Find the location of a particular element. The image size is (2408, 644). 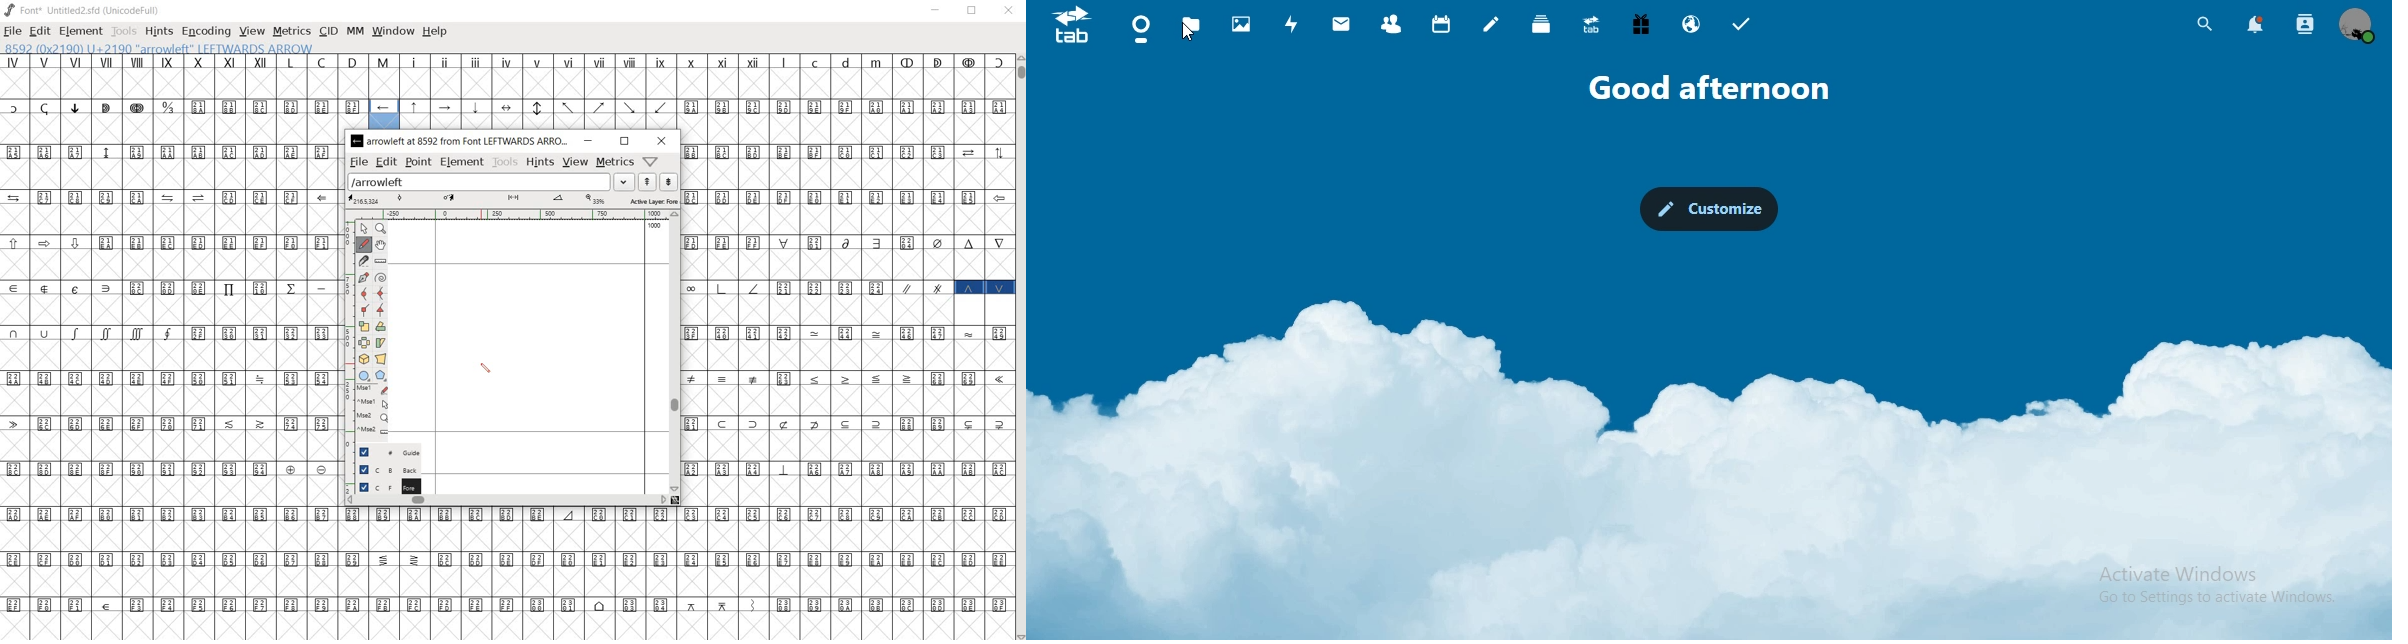

scrollbar is located at coordinates (675, 352).